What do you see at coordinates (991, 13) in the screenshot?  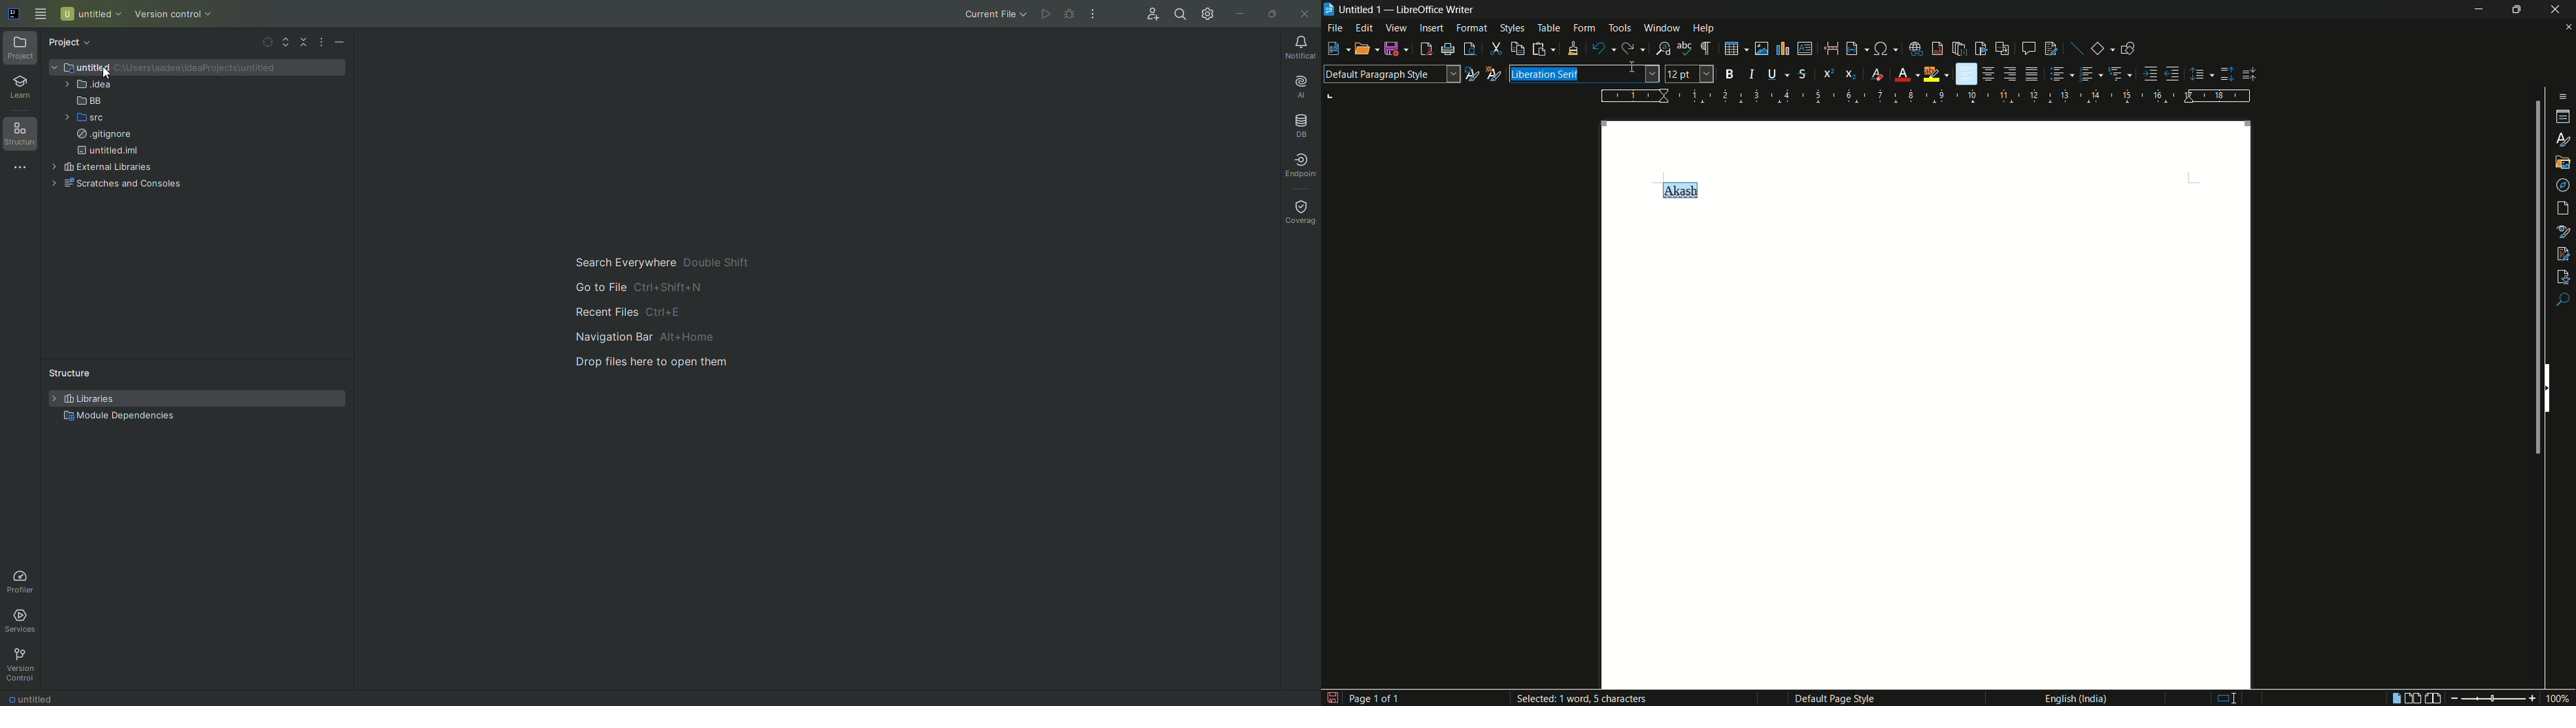 I see `Current File` at bounding box center [991, 13].